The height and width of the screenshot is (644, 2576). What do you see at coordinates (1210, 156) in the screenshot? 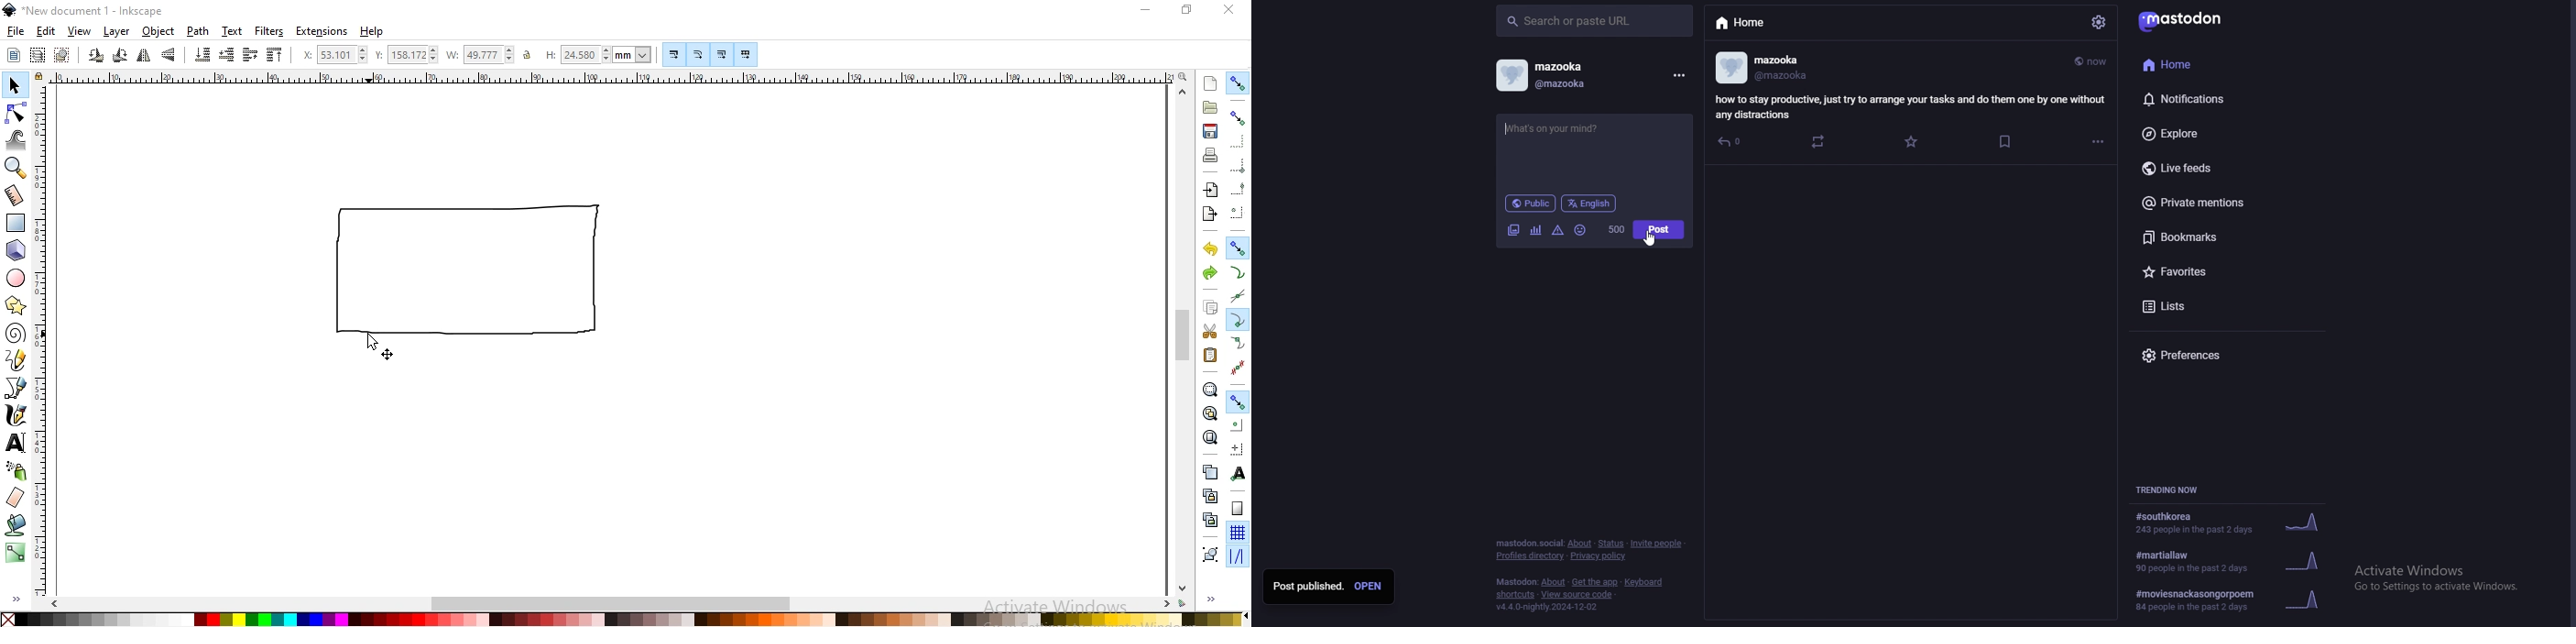
I see `print document` at bounding box center [1210, 156].